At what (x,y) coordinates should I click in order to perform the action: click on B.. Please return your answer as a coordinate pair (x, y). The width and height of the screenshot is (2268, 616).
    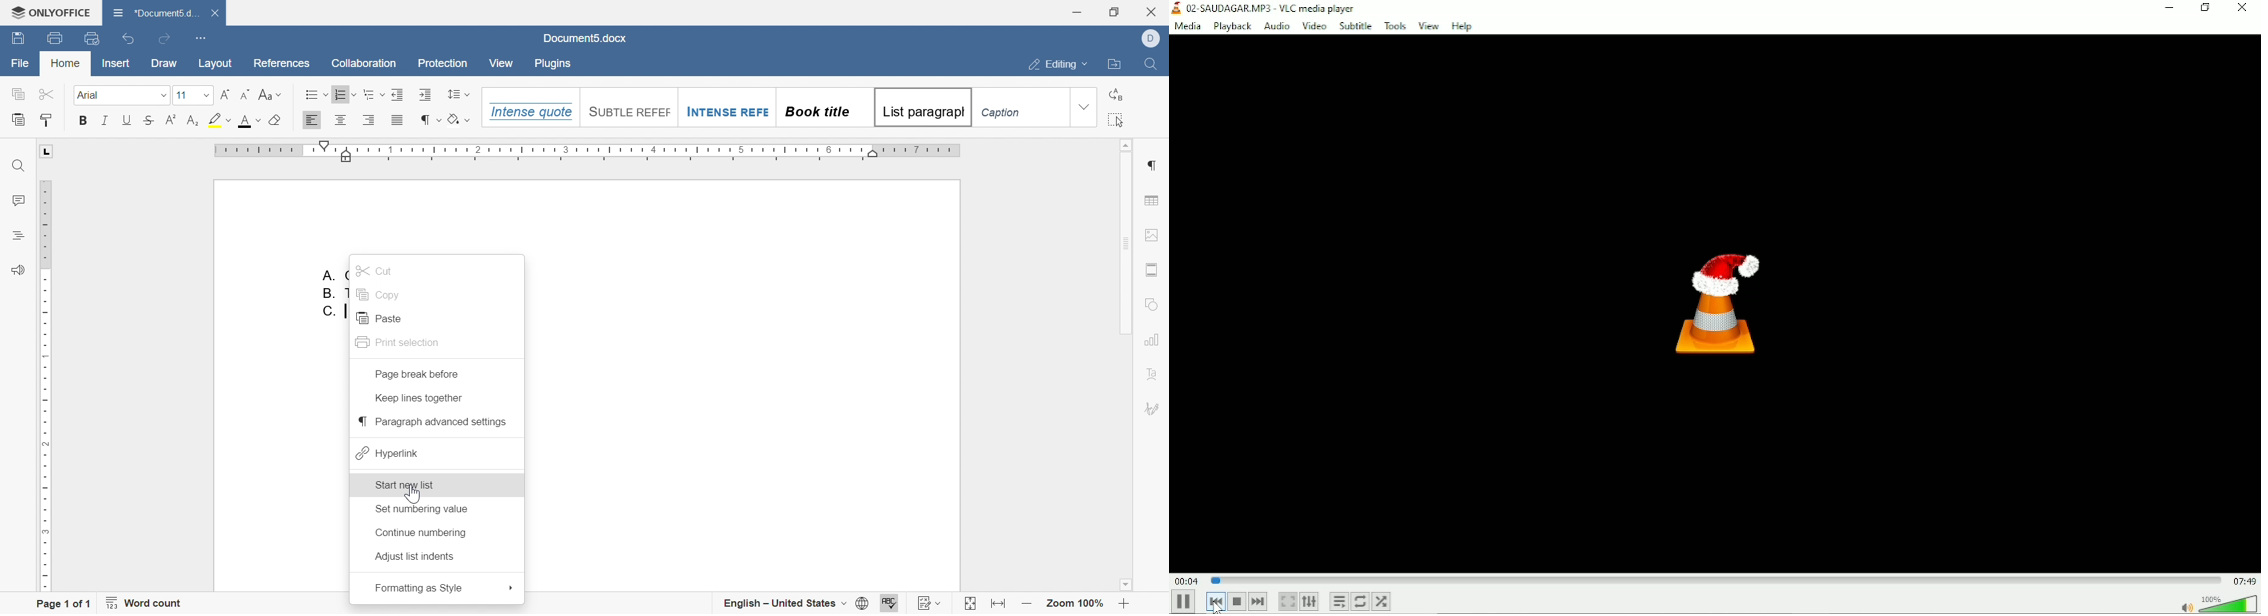
    Looking at the image, I should click on (328, 294).